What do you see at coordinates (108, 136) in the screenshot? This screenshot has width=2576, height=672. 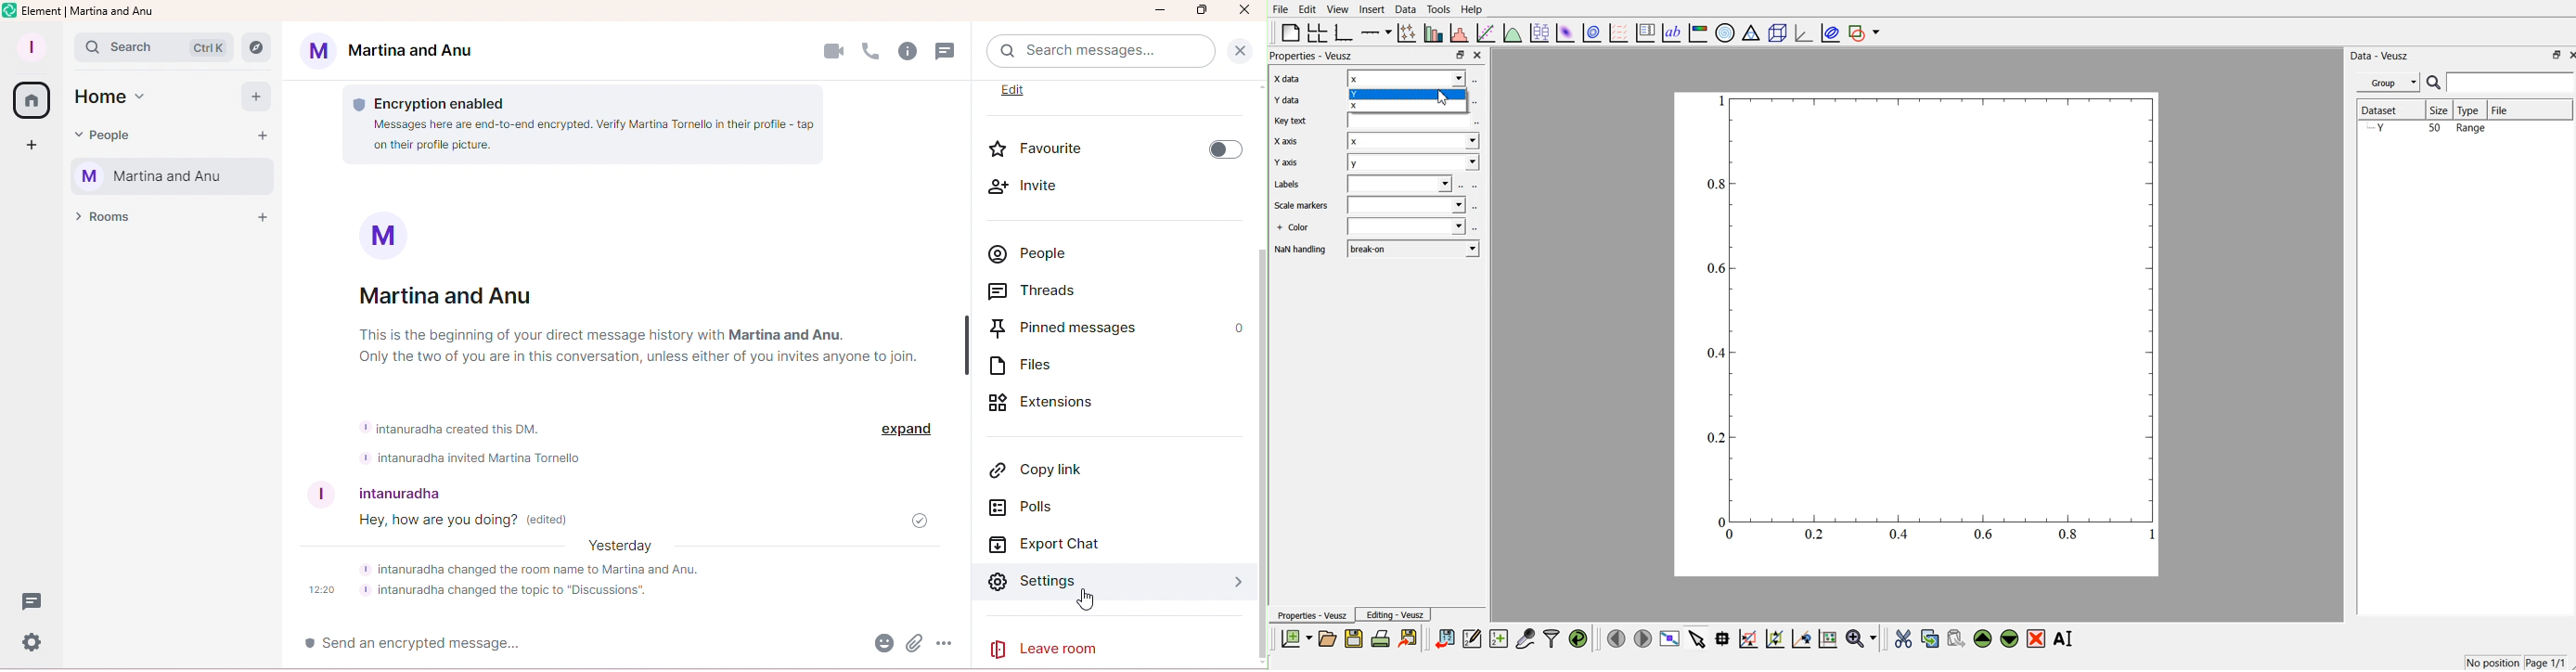 I see `People` at bounding box center [108, 136].